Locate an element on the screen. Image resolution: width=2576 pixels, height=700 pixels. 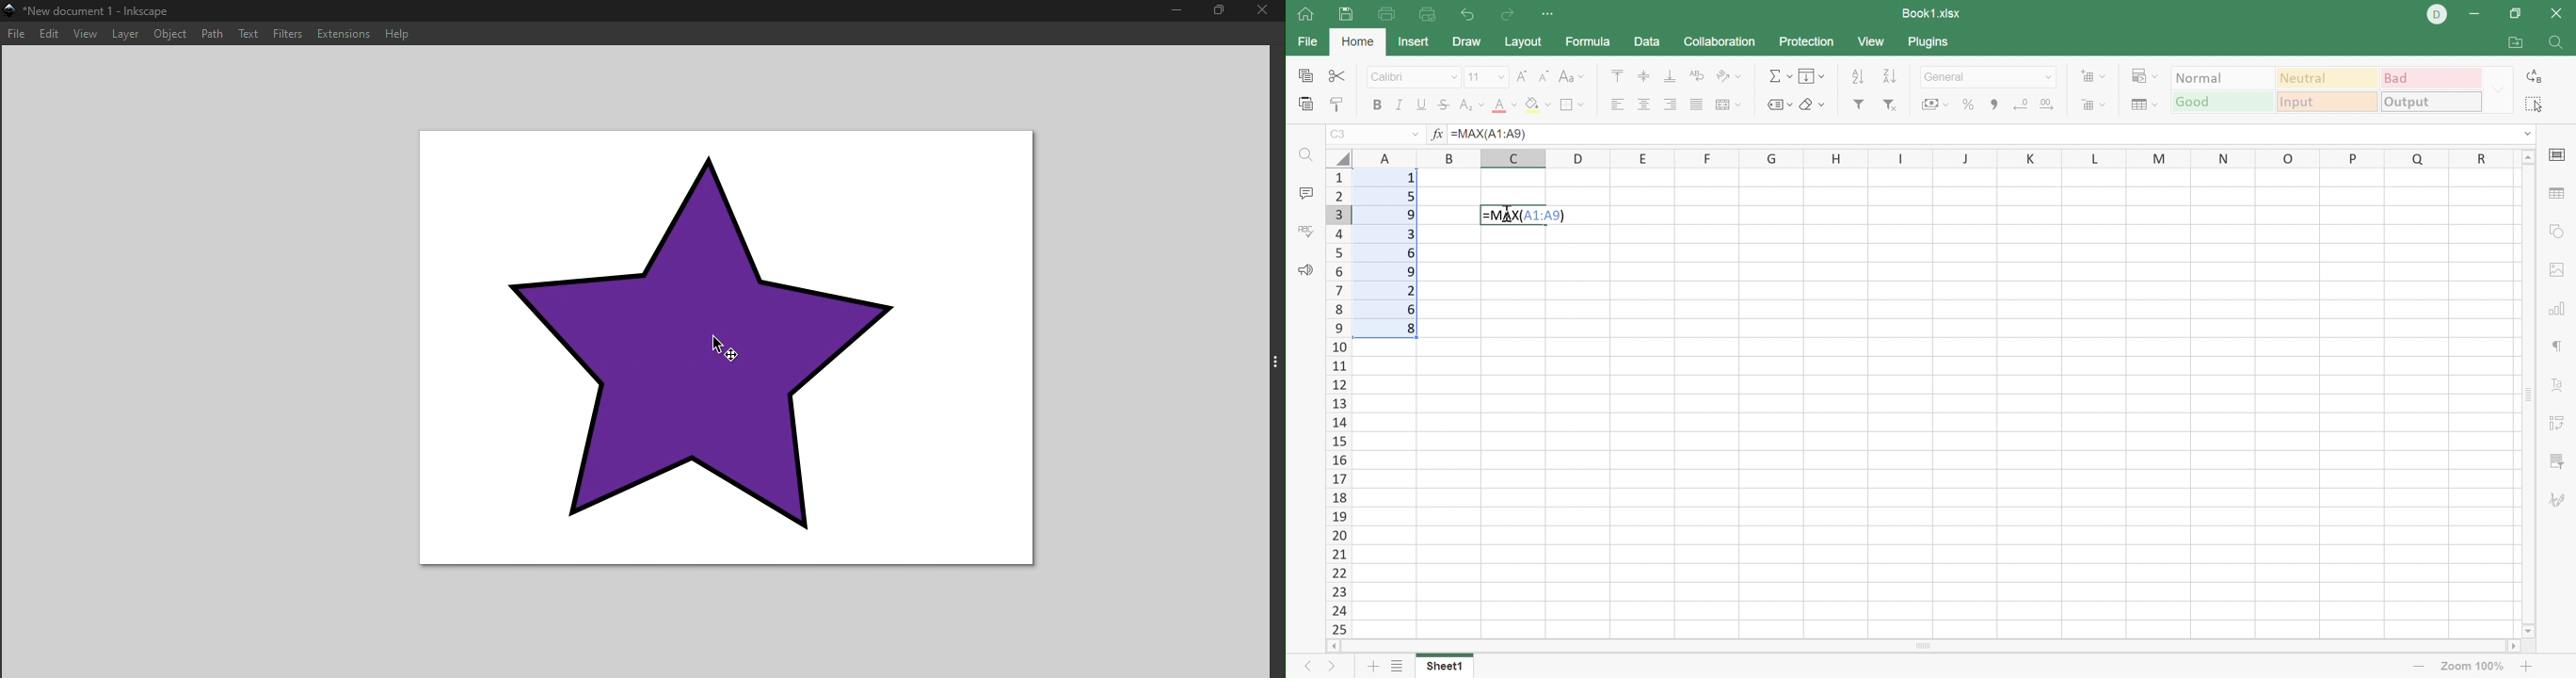
Drop Down is located at coordinates (2529, 137).